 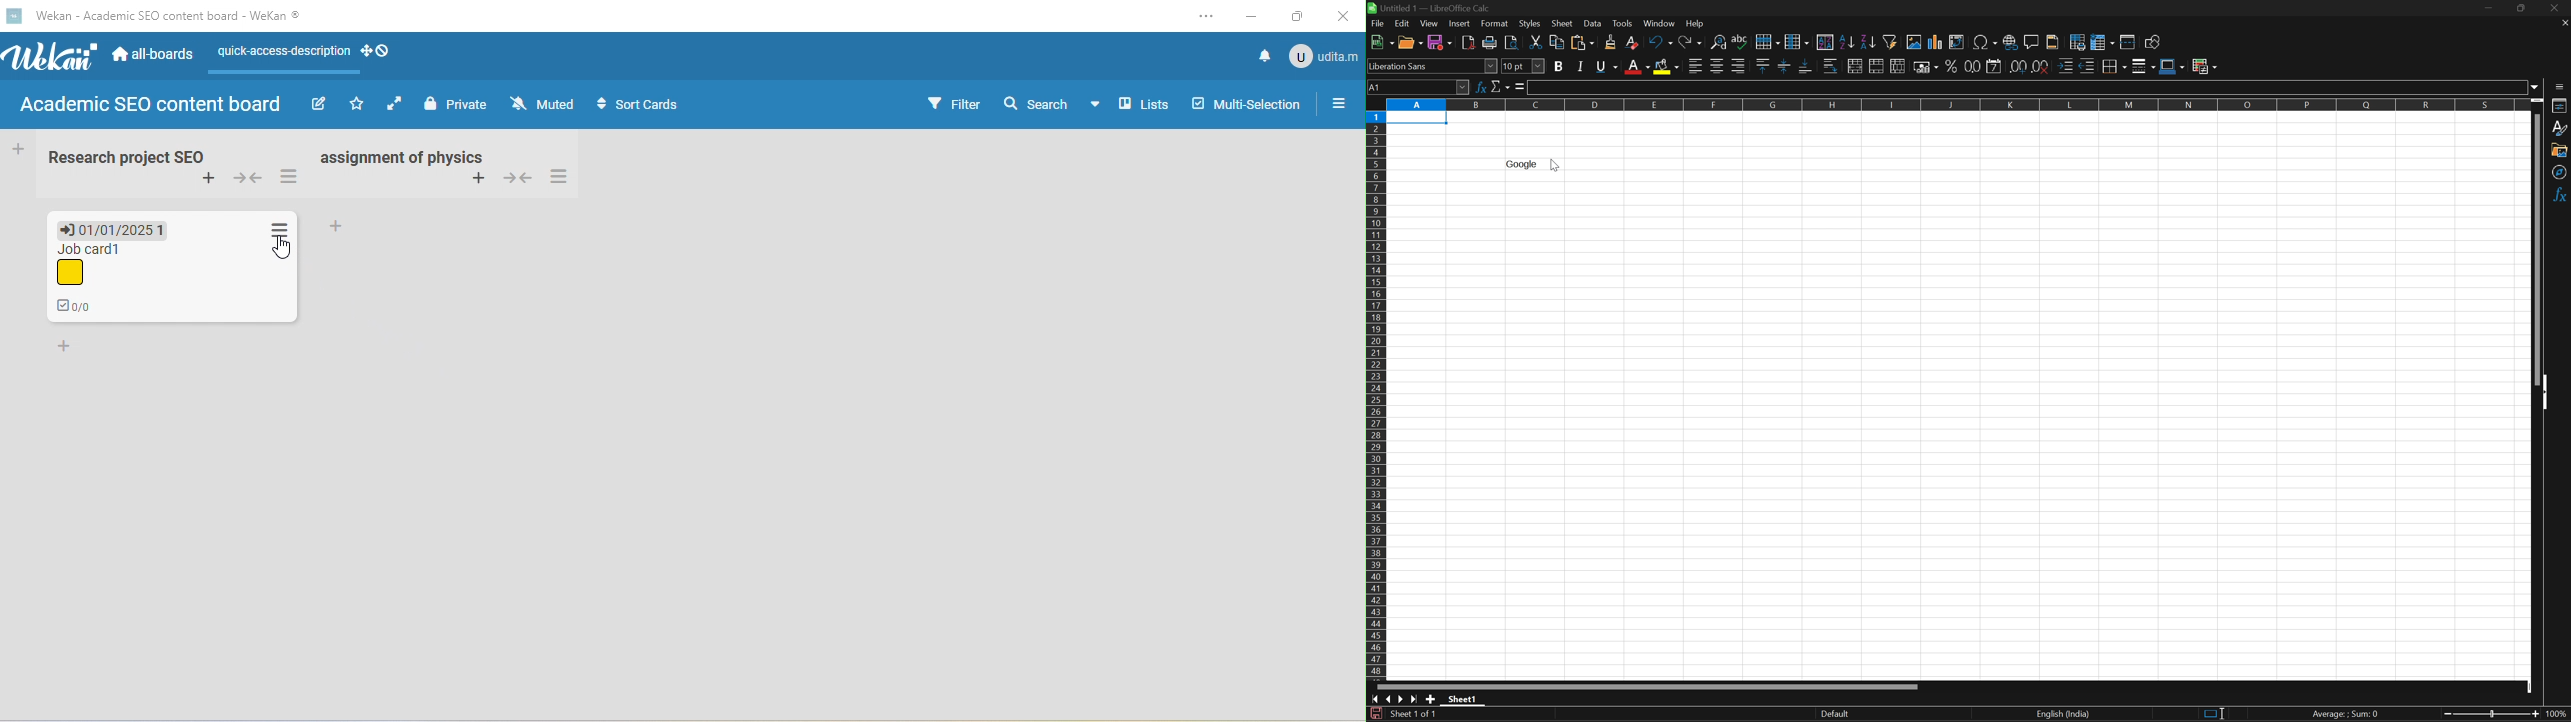 What do you see at coordinates (1375, 714) in the screenshot?
I see `The document has been modified. Click to save the document.` at bounding box center [1375, 714].